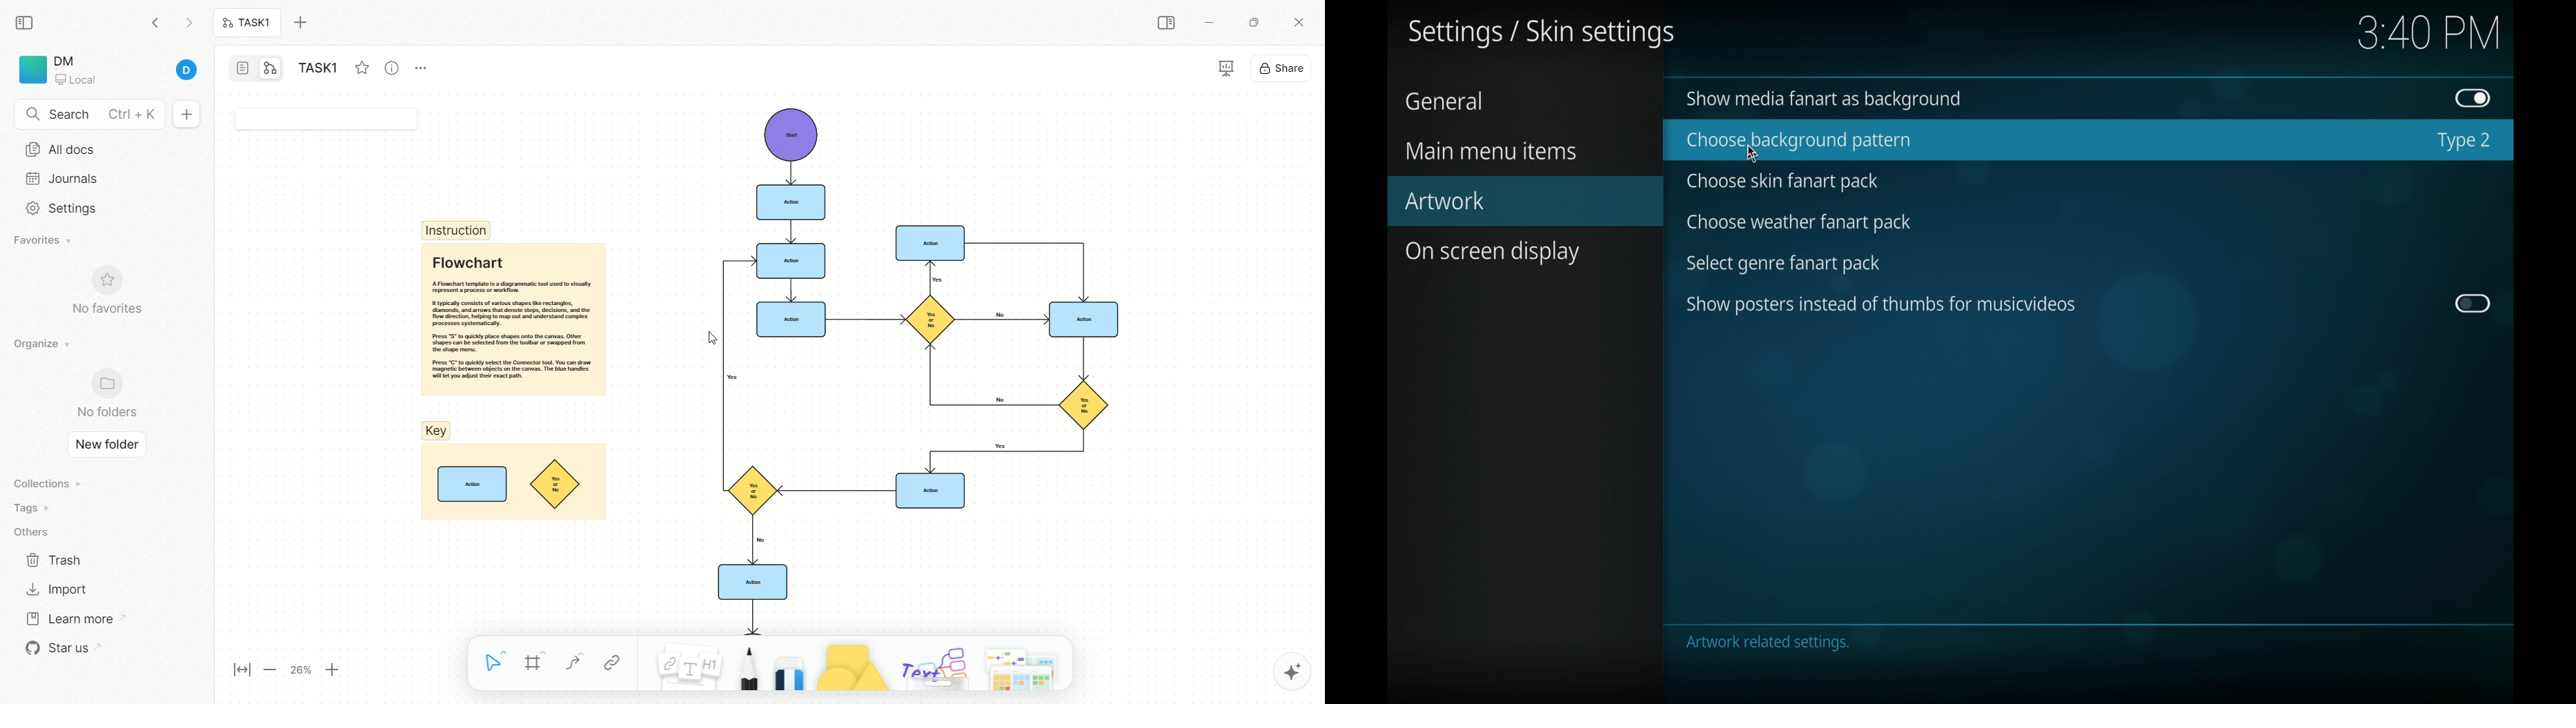  What do you see at coordinates (1526, 201) in the screenshot?
I see `artwork` at bounding box center [1526, 201].